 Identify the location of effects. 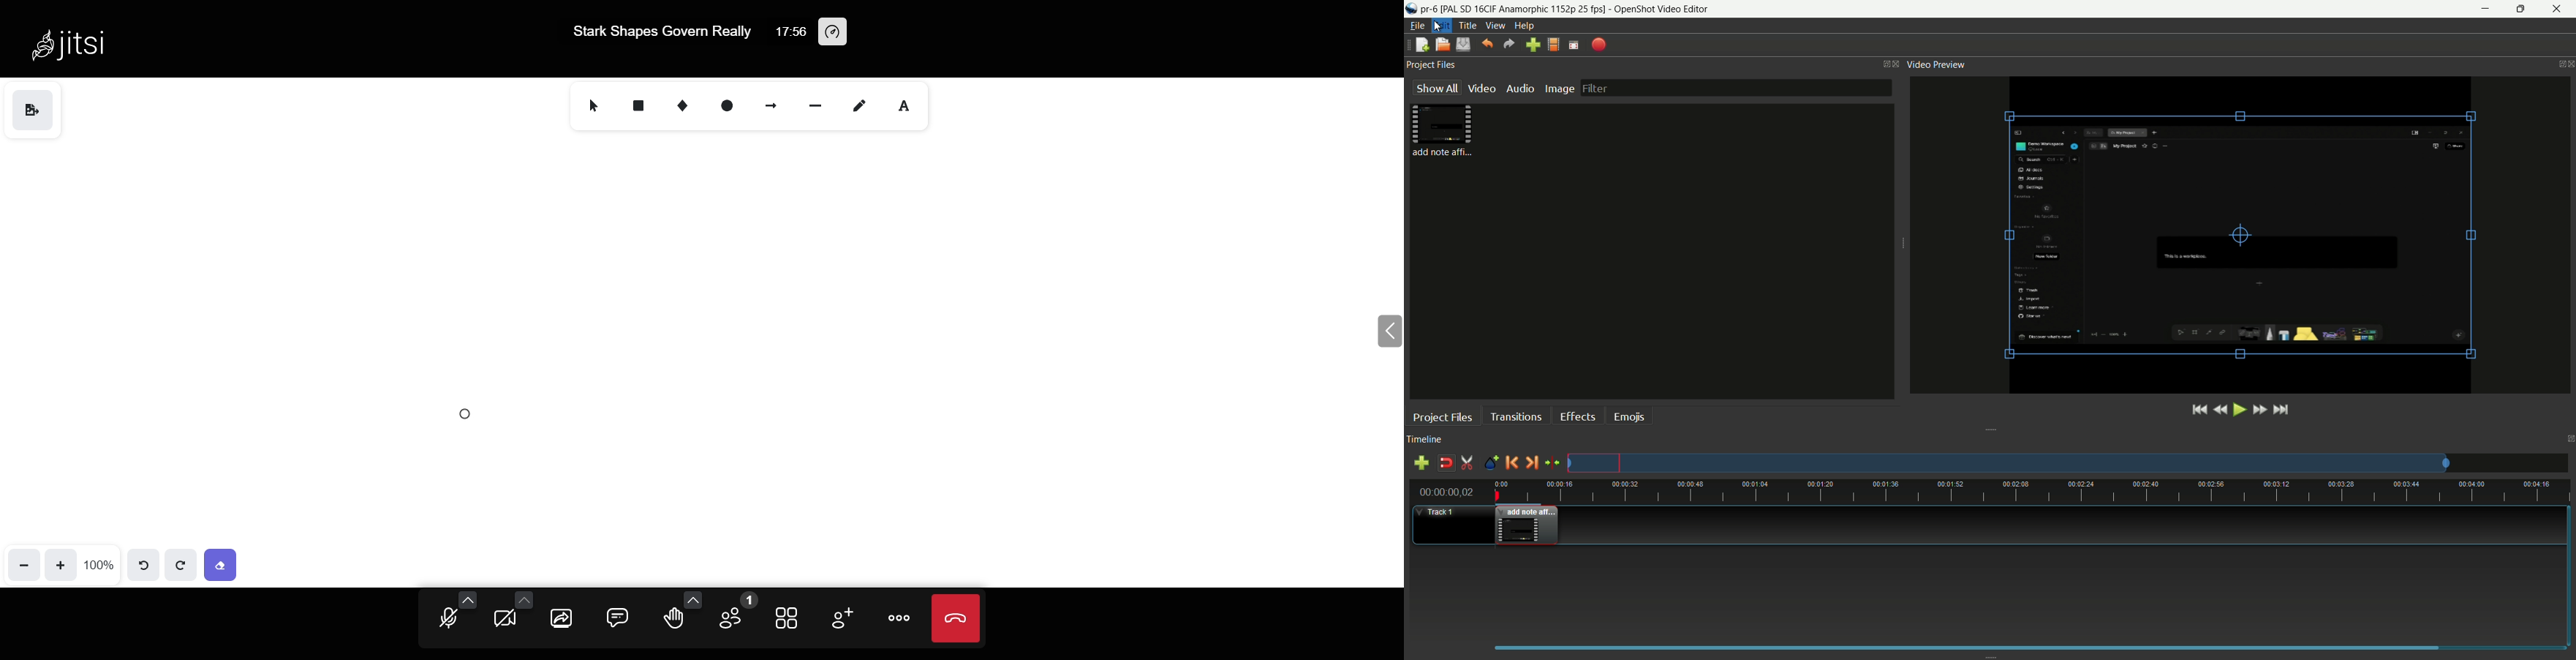
(1578, 416).